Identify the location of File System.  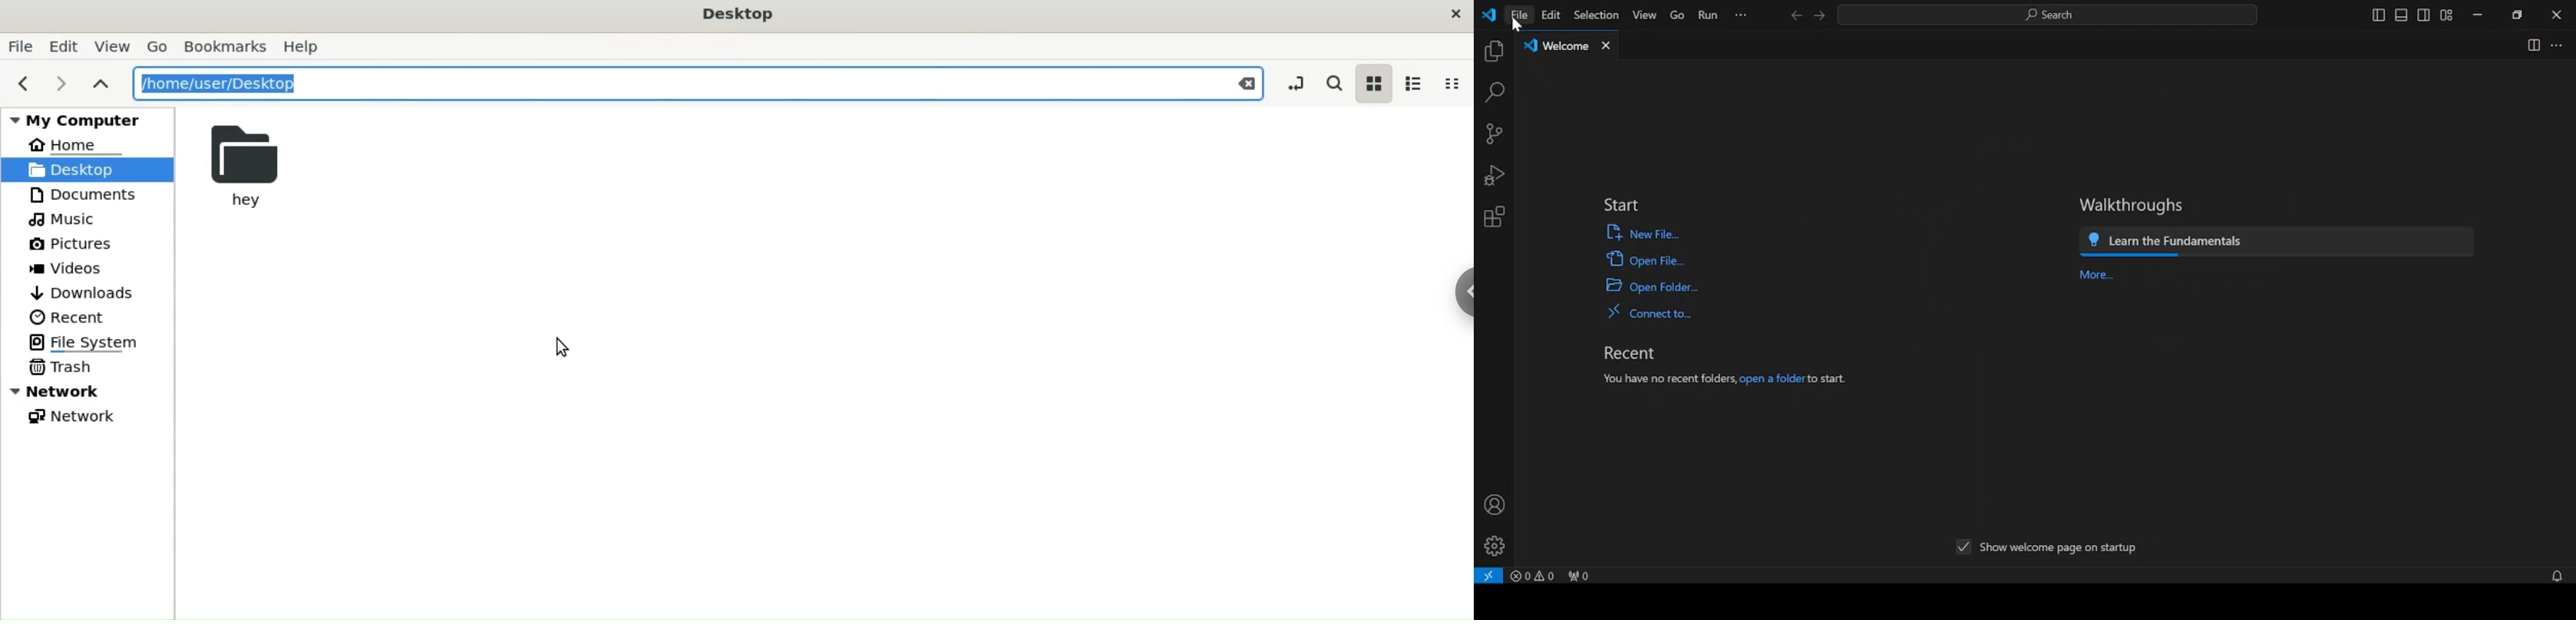
(83, 341).